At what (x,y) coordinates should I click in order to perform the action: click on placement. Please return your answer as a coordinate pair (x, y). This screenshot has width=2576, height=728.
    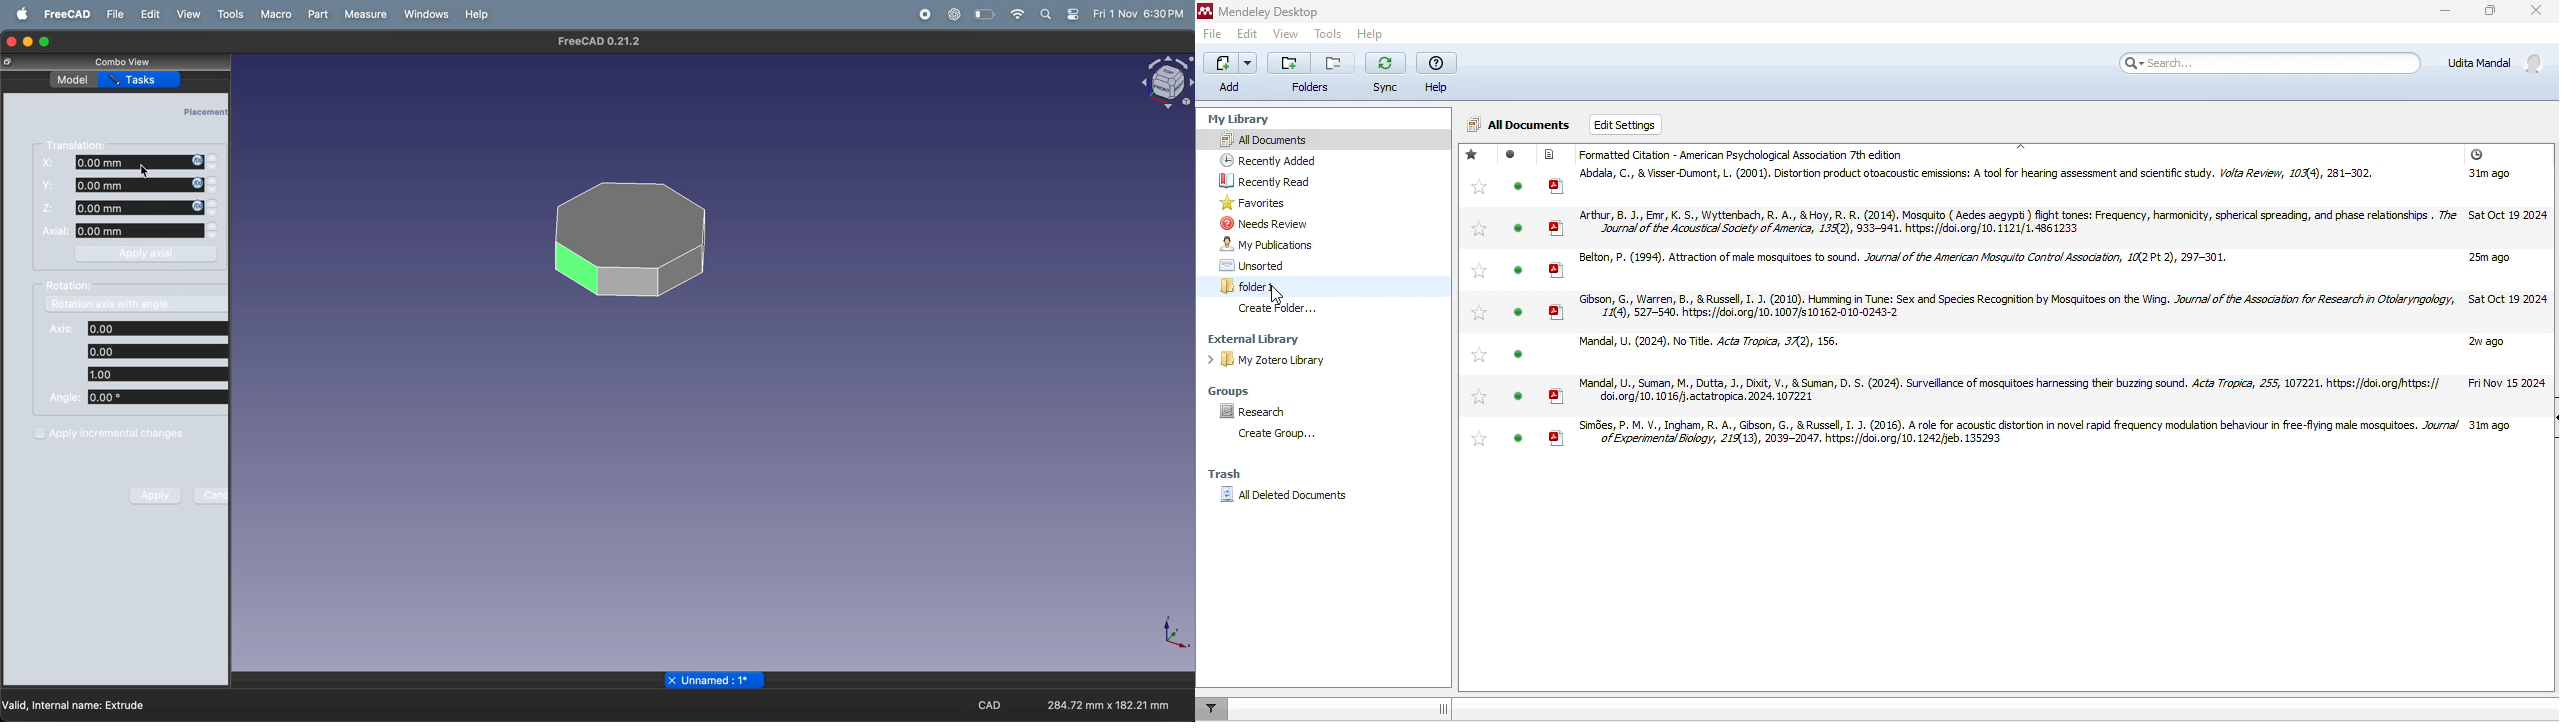
    Looking at the image, I should click on (205, 111).